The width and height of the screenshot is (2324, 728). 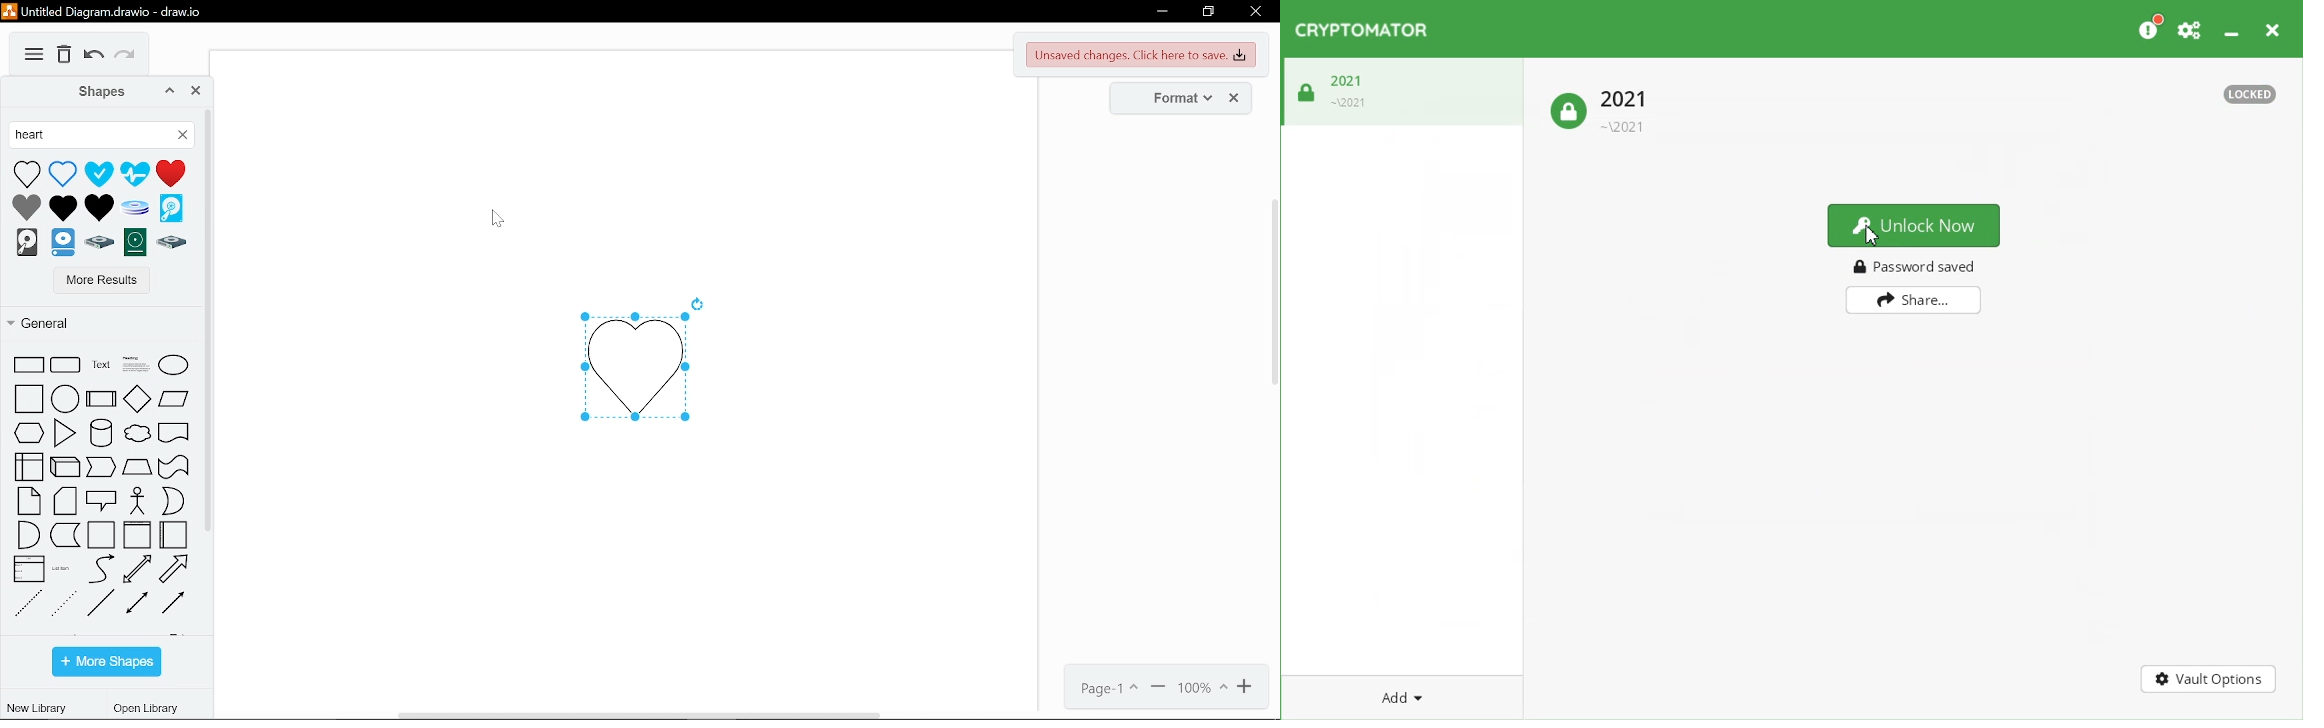 I want to click on Untitled Diagram.drawio - draw.io, so click(x=106, y=10).